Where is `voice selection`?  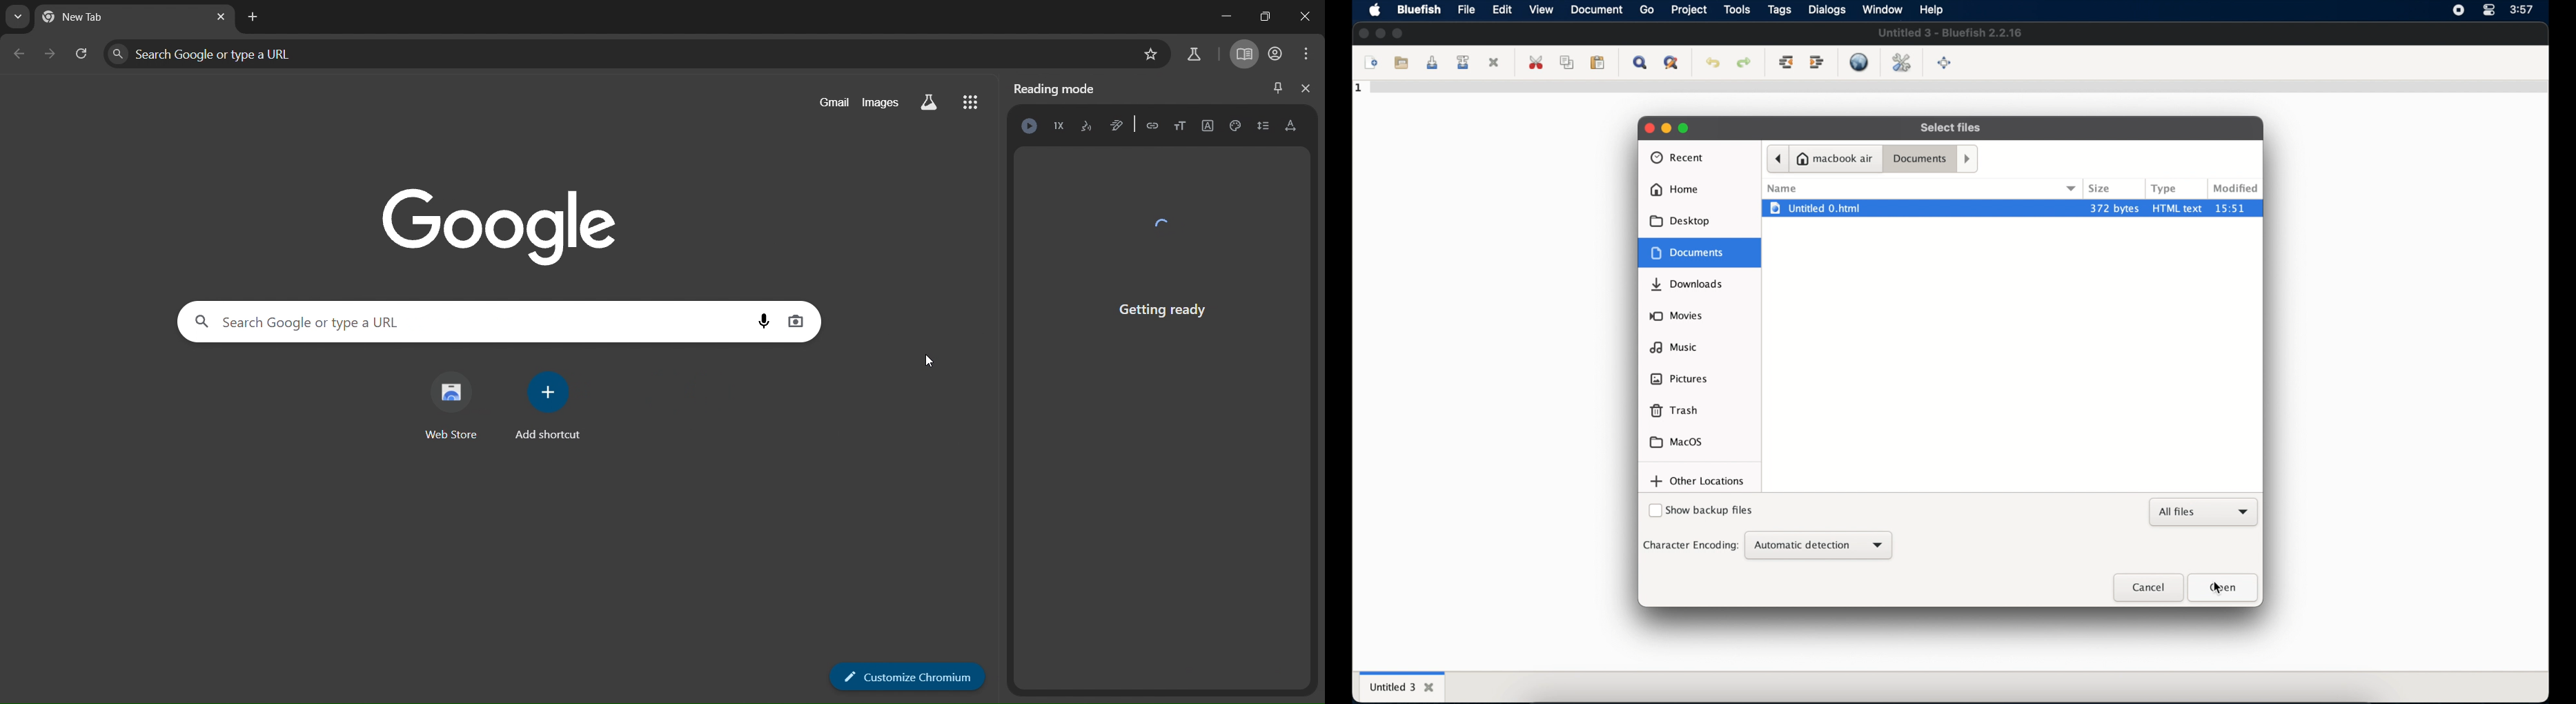
voice selection is located at coordinates (1085, 127).